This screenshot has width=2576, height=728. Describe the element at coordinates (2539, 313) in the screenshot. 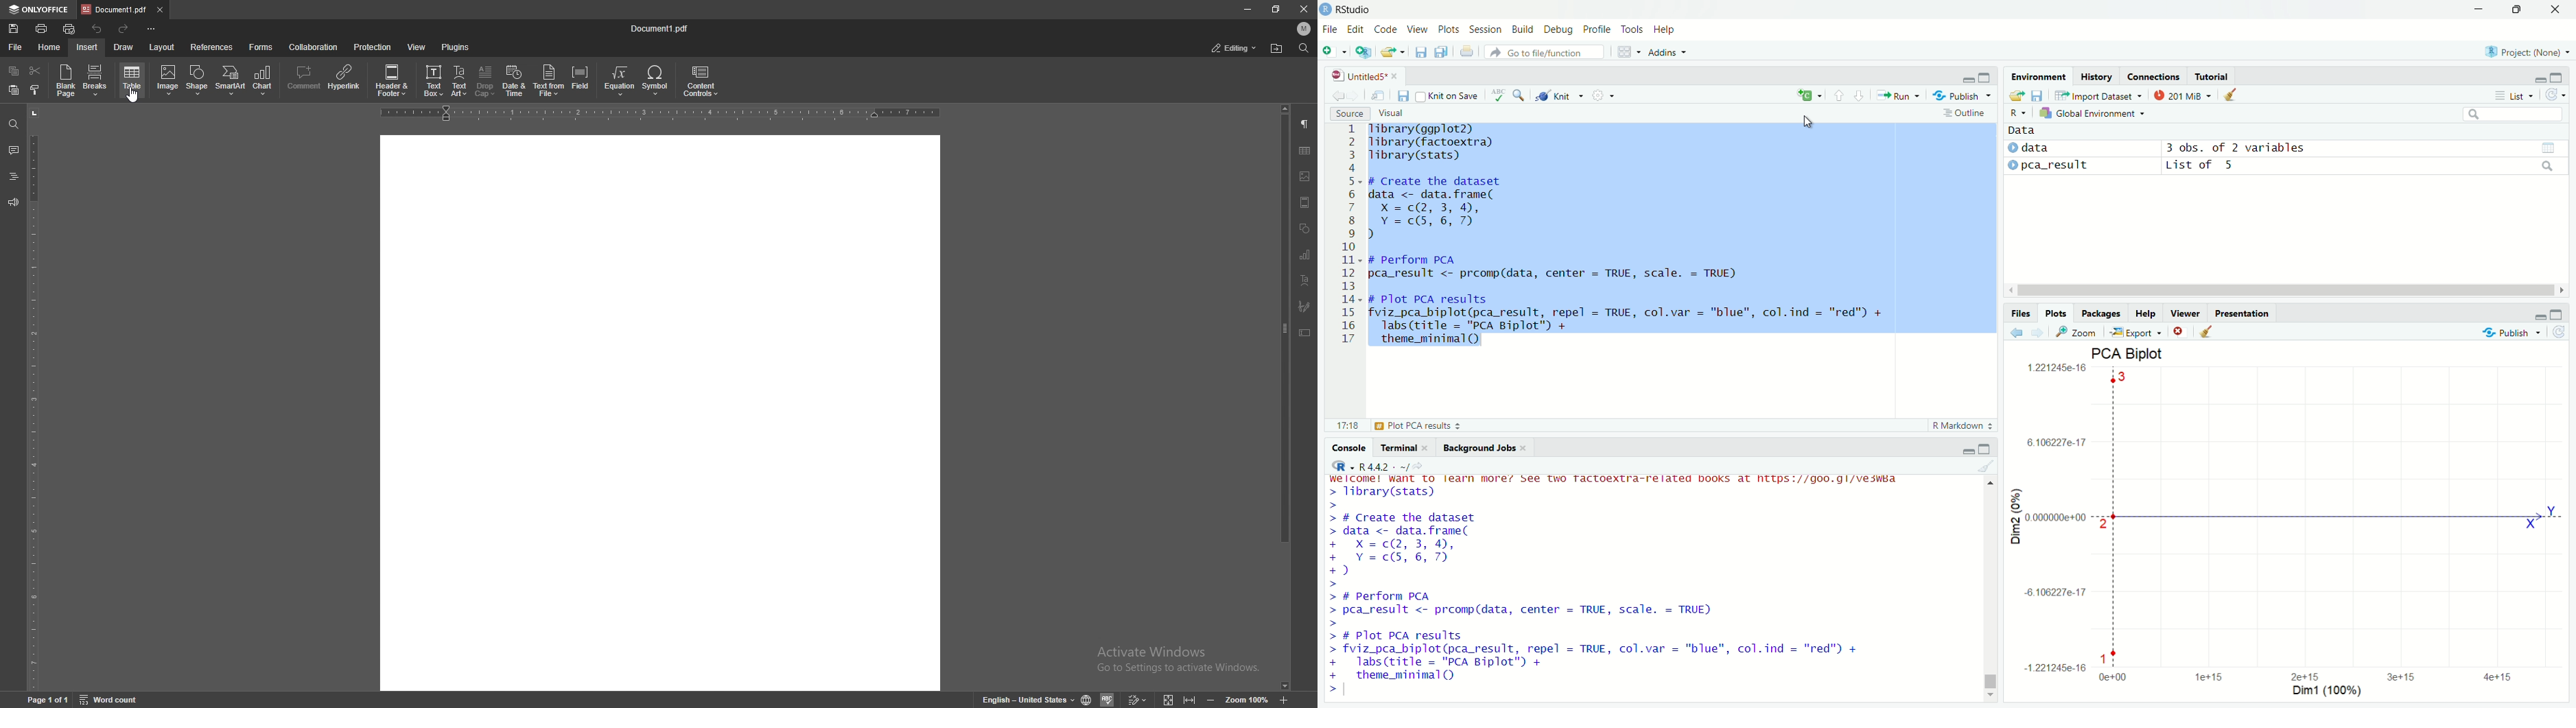

I see `minimize` at that location.